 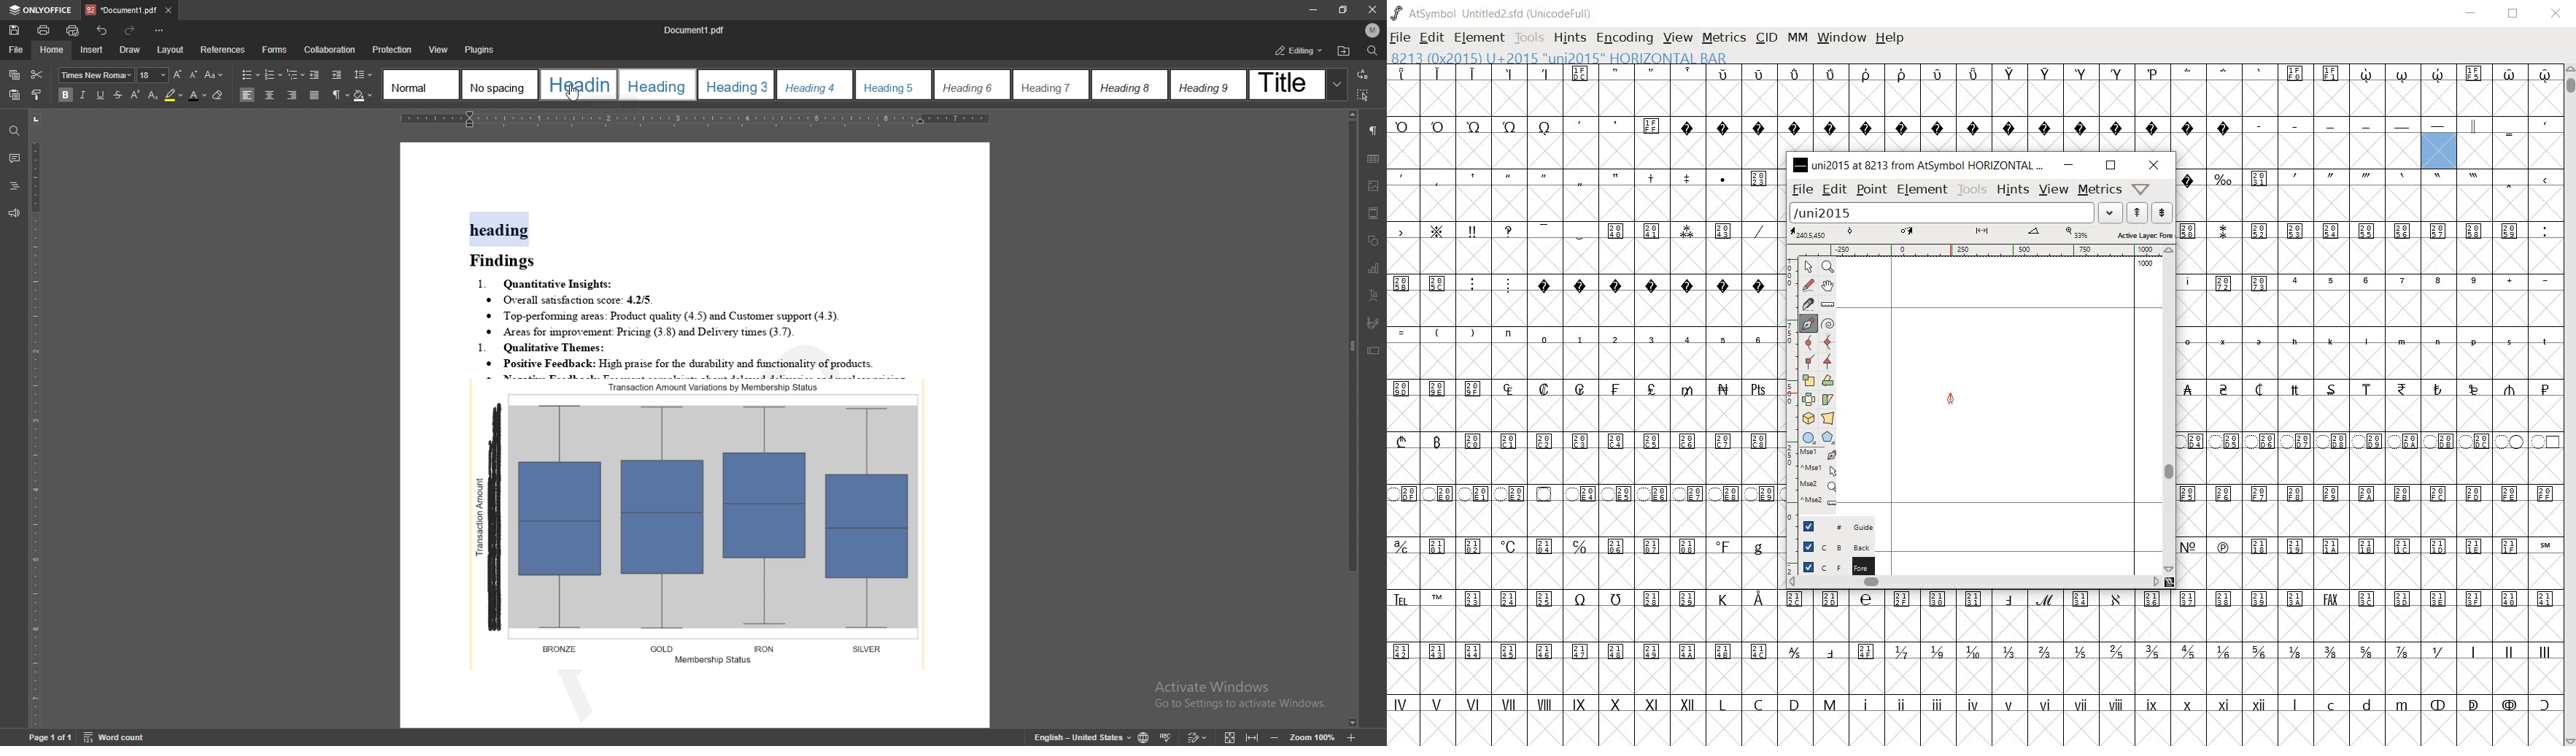 What do you see at coordinates (1374, 10) in the screenshot?
I see `close` at bounding box center [1374, 10].